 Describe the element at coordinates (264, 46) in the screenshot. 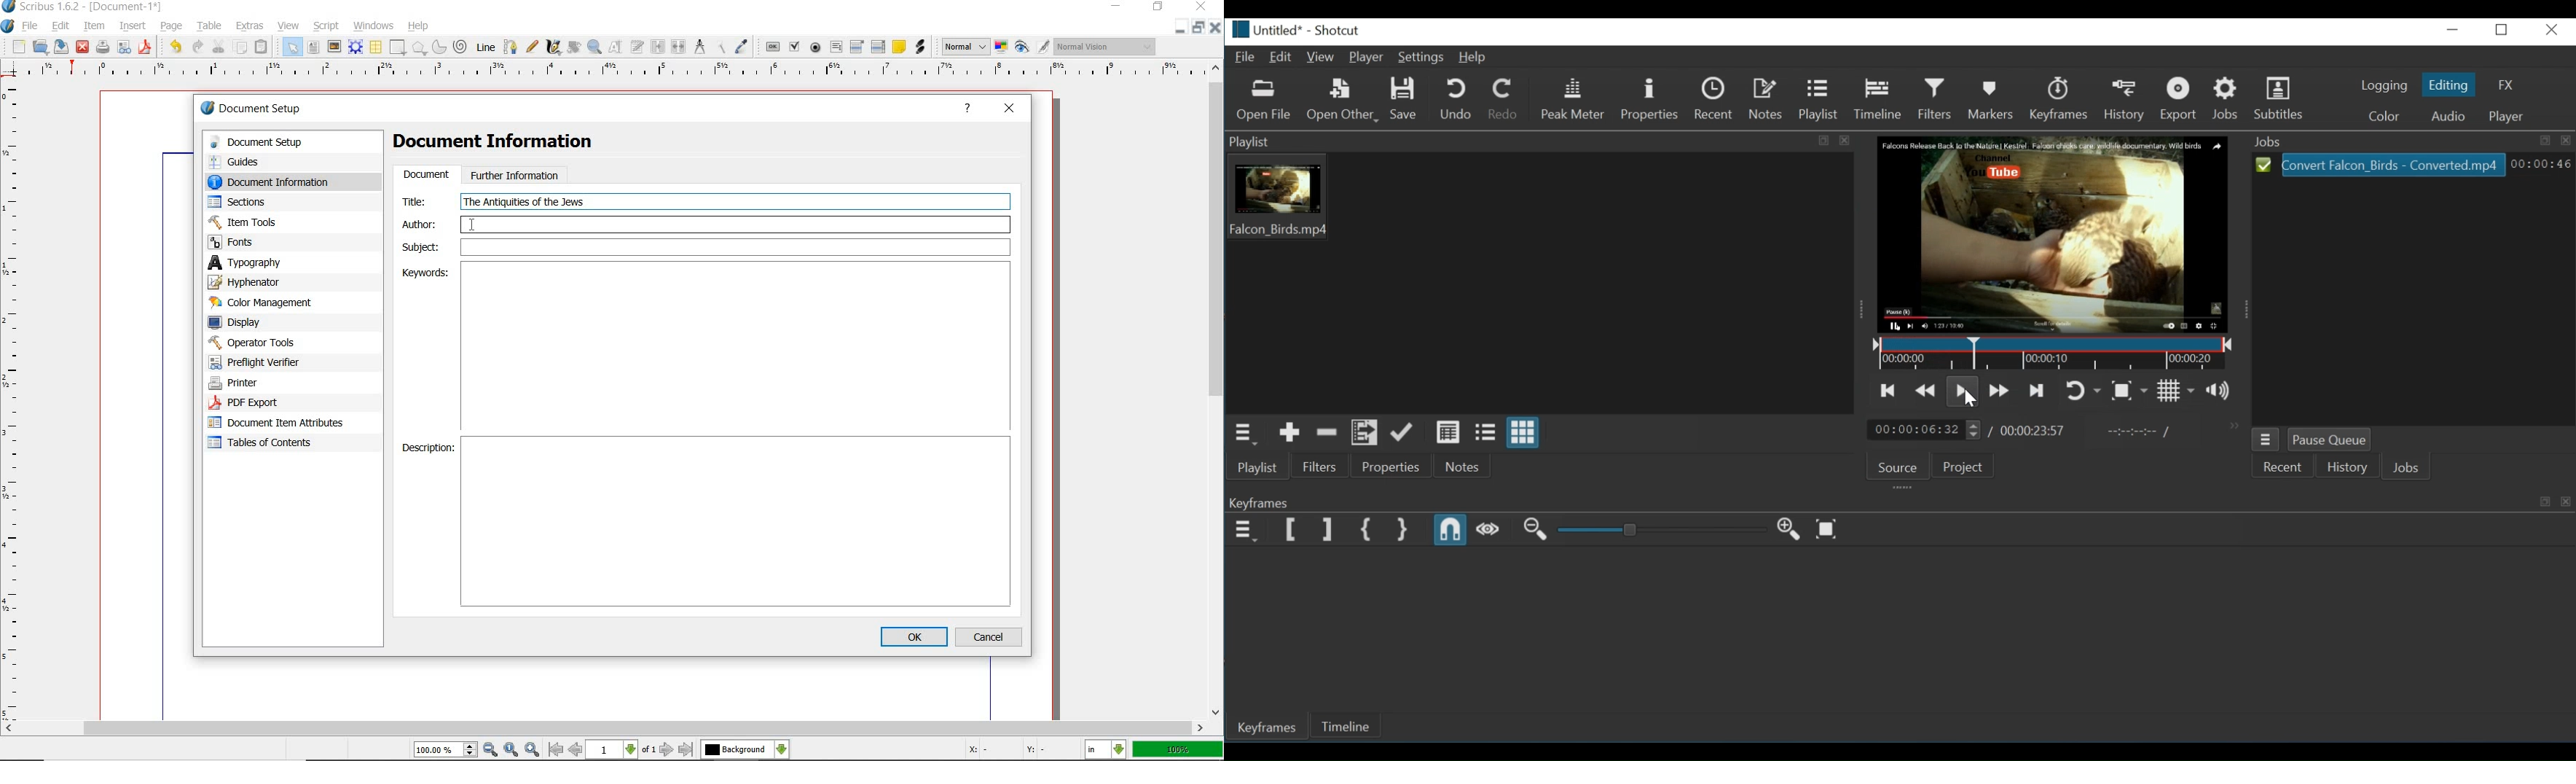

I see `paste` at that location.